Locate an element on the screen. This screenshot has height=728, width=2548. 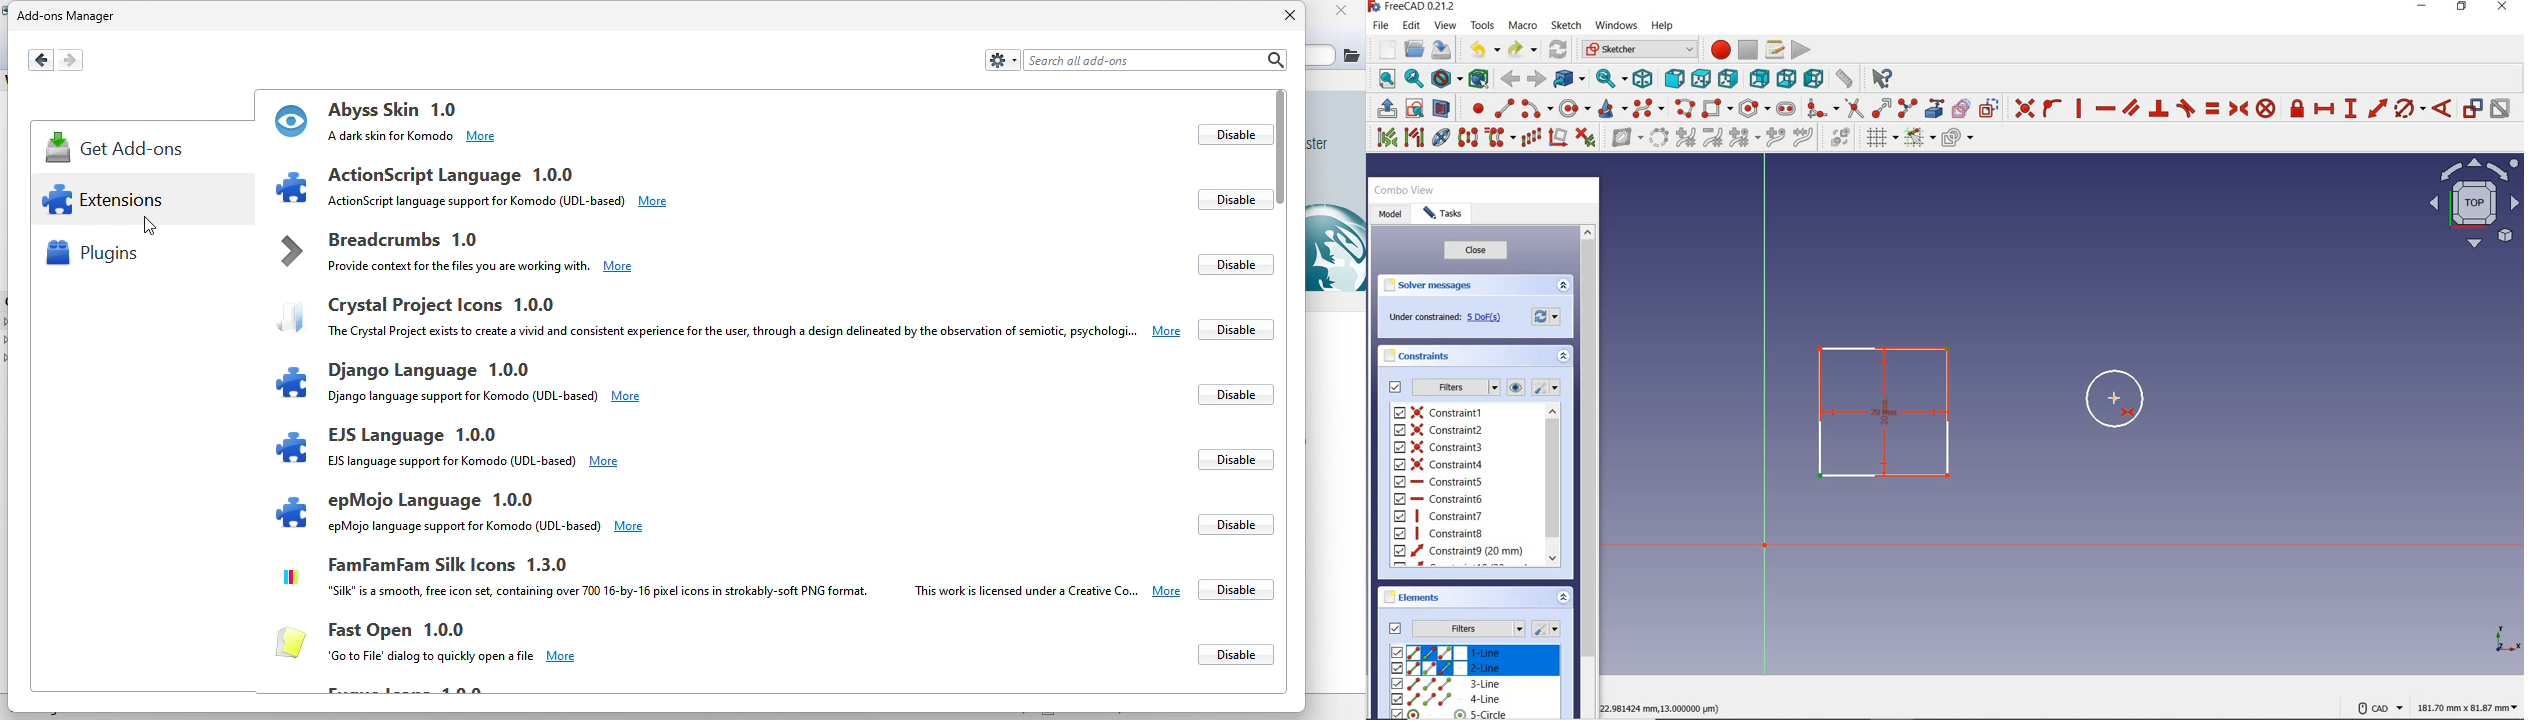
constraint symmetrical tool is located at coordinates (2129, 411).